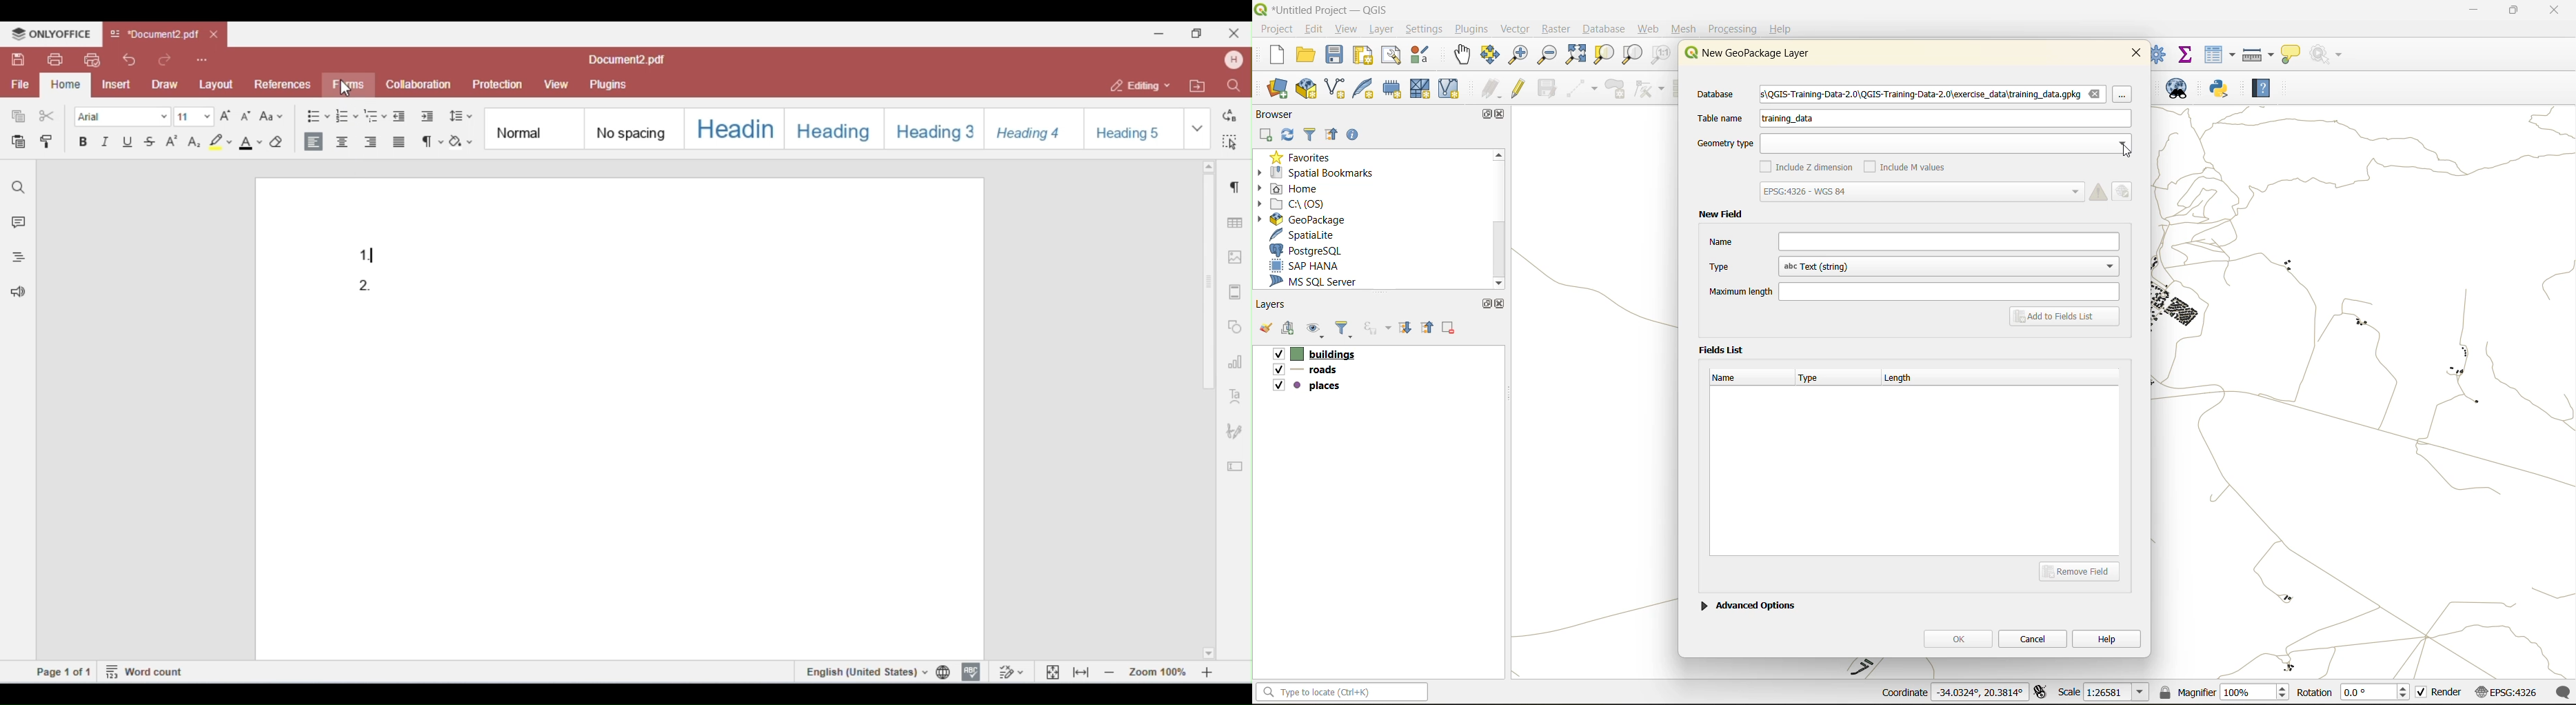 The width and height of the screenshot is (2576, 728). What do you see at coordinates (1429, 327) in the screenshot?
I see `collapse all` at bounding box center [1429, 327].